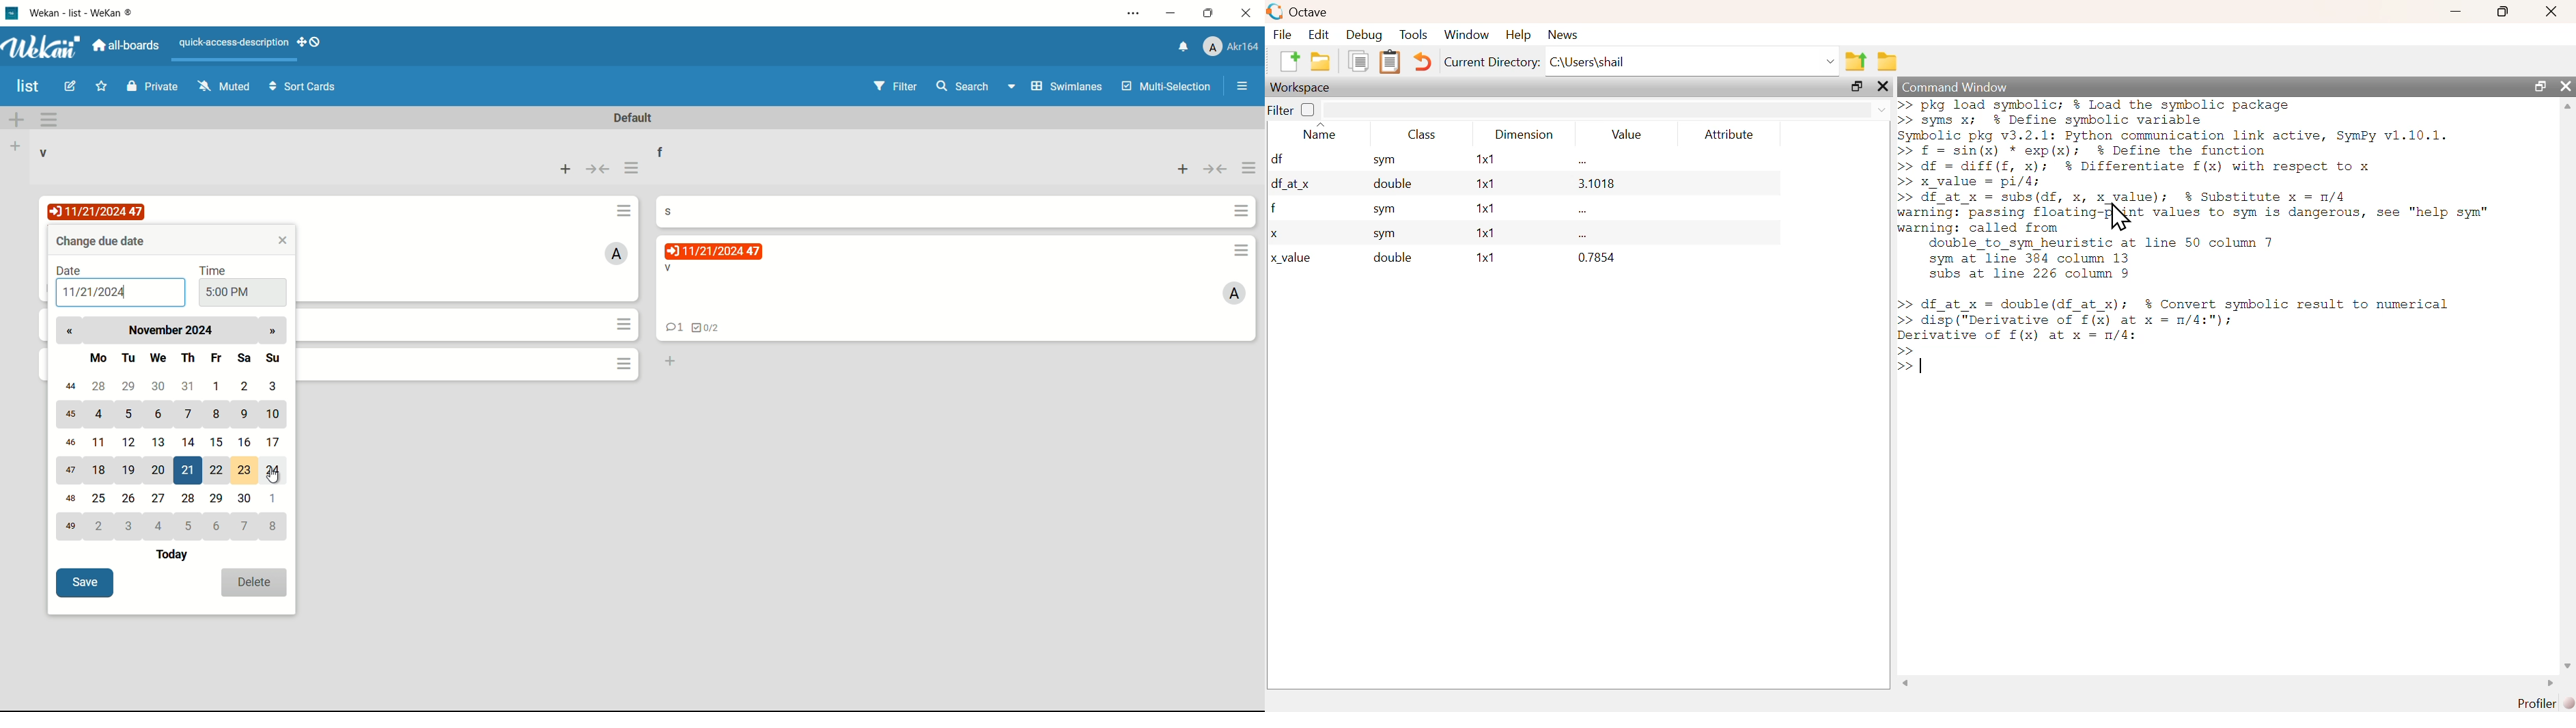  I want to click on Help, so click(1516, 35).